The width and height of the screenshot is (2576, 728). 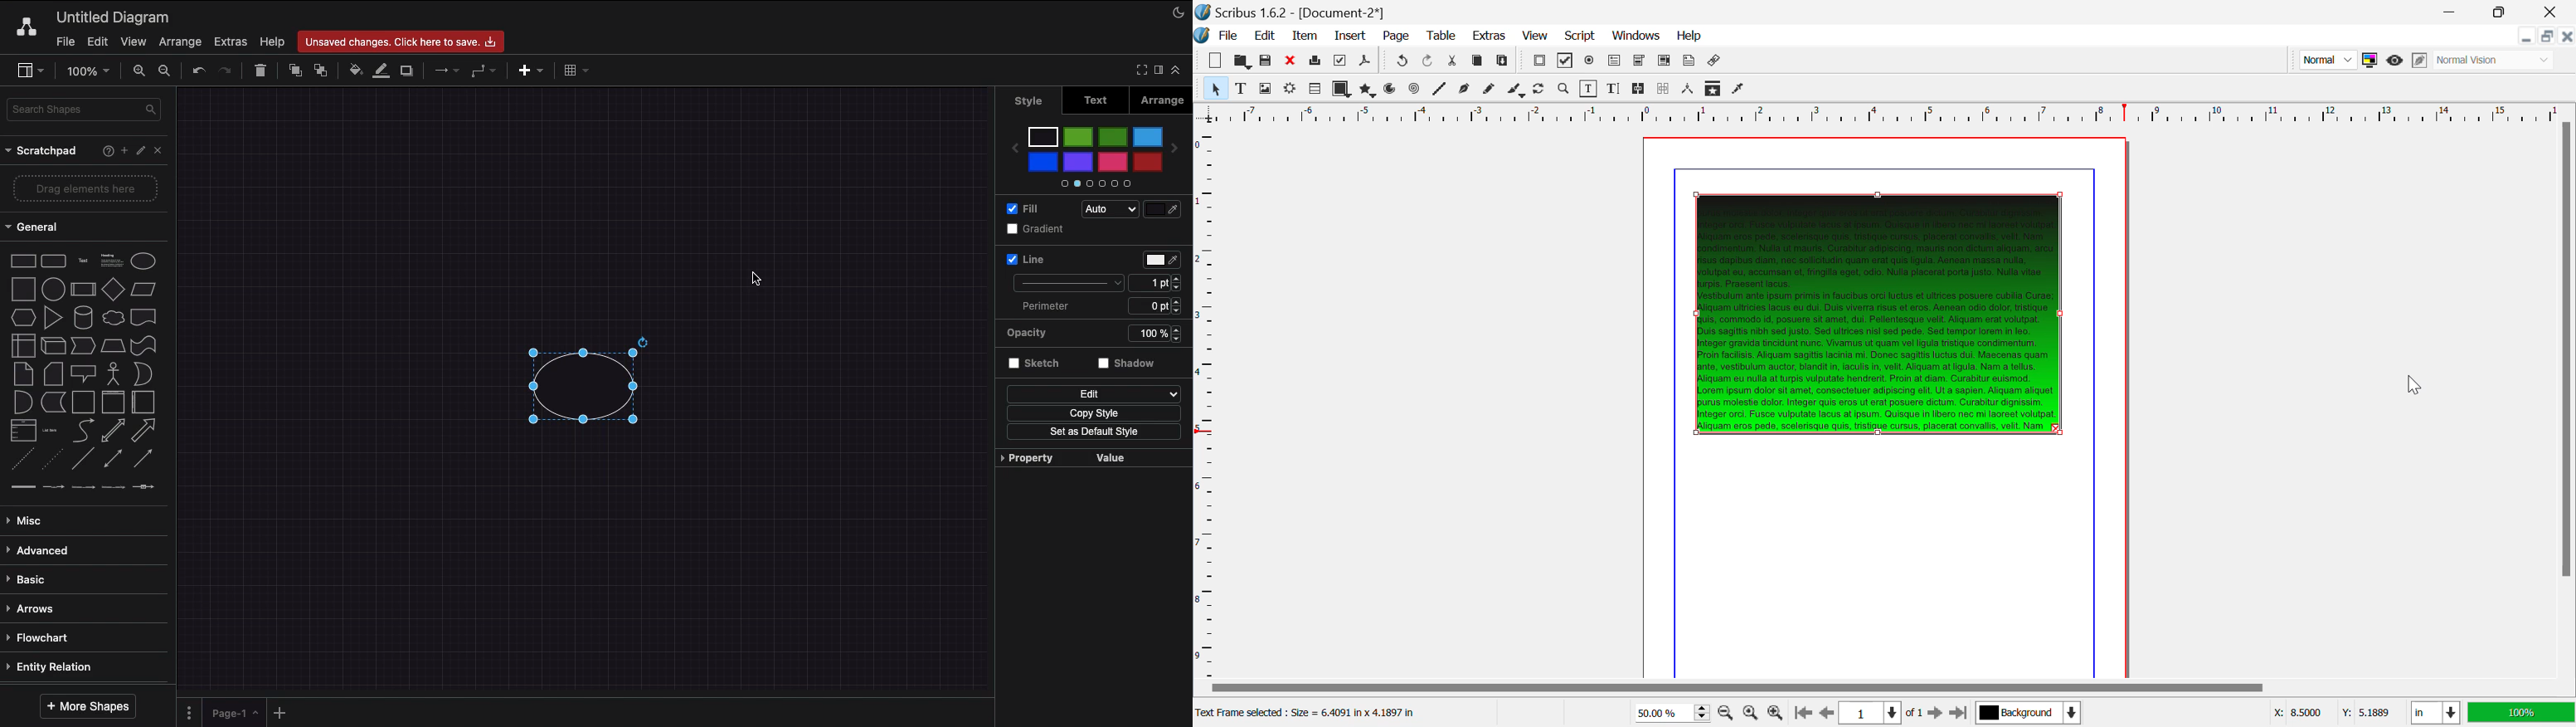 What do you see at coordinates (53, 317) in the screenshot?
I see `Triangle` at bounding box center [53, 317].